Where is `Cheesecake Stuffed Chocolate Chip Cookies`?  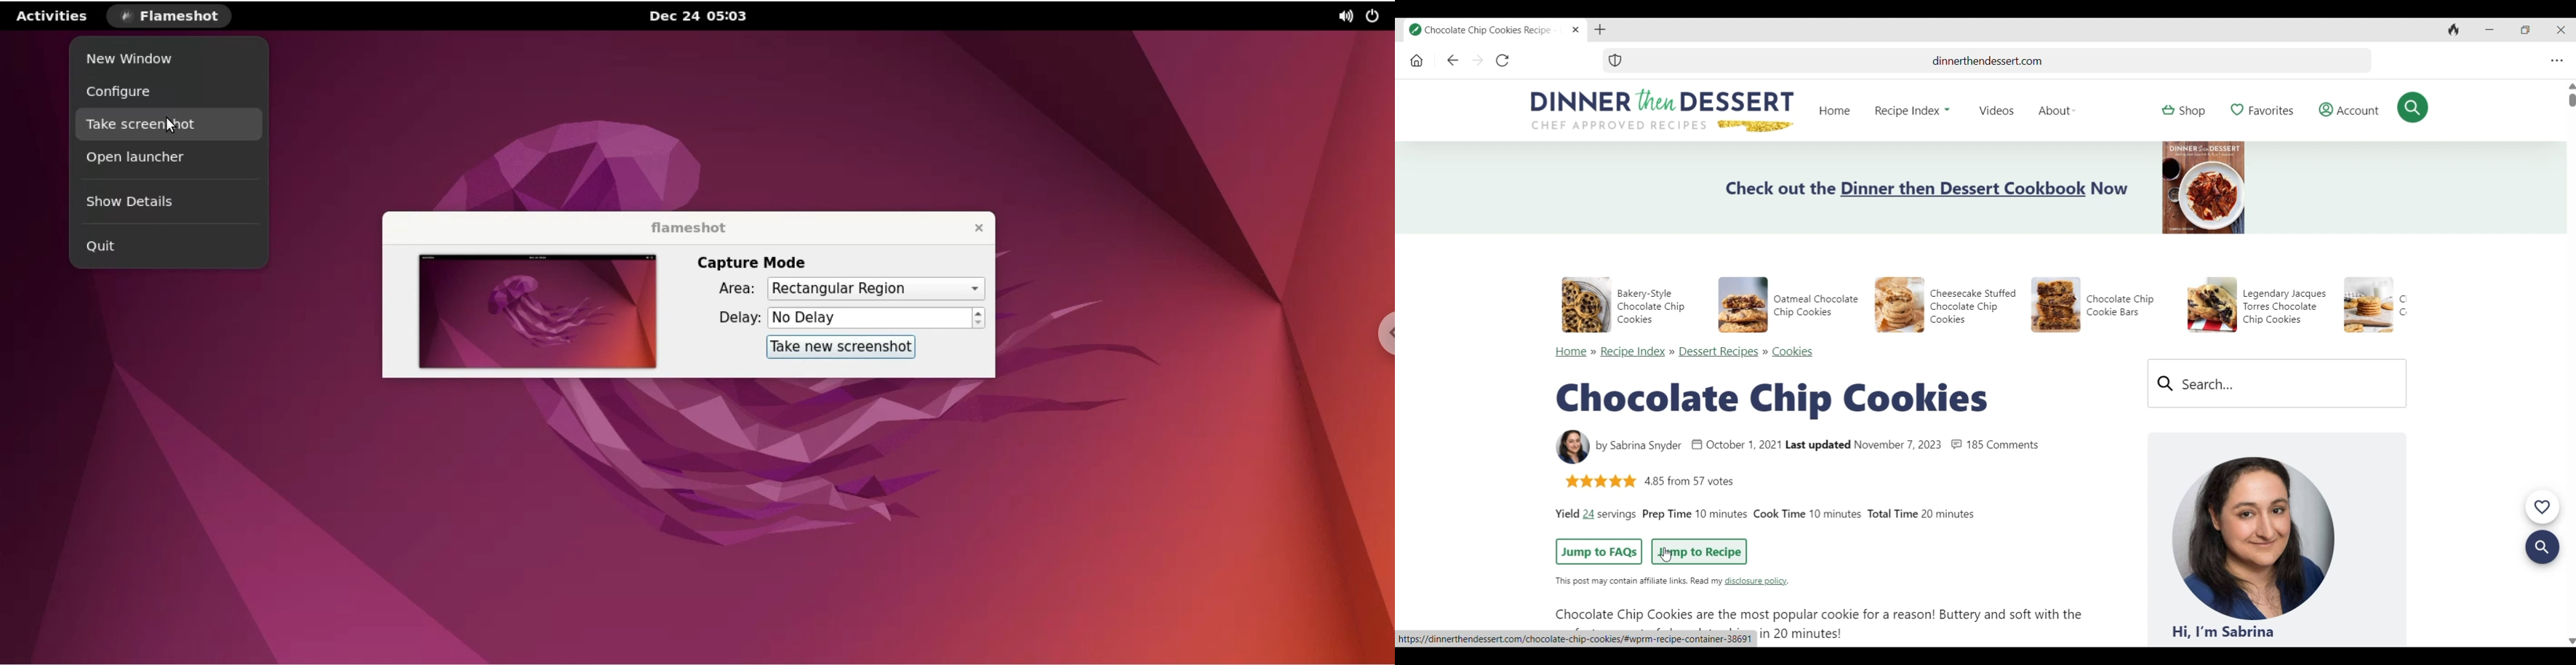
Cheesecake Stuffed Chocolate Chip Cookies is located at coordinates (1973, 306).